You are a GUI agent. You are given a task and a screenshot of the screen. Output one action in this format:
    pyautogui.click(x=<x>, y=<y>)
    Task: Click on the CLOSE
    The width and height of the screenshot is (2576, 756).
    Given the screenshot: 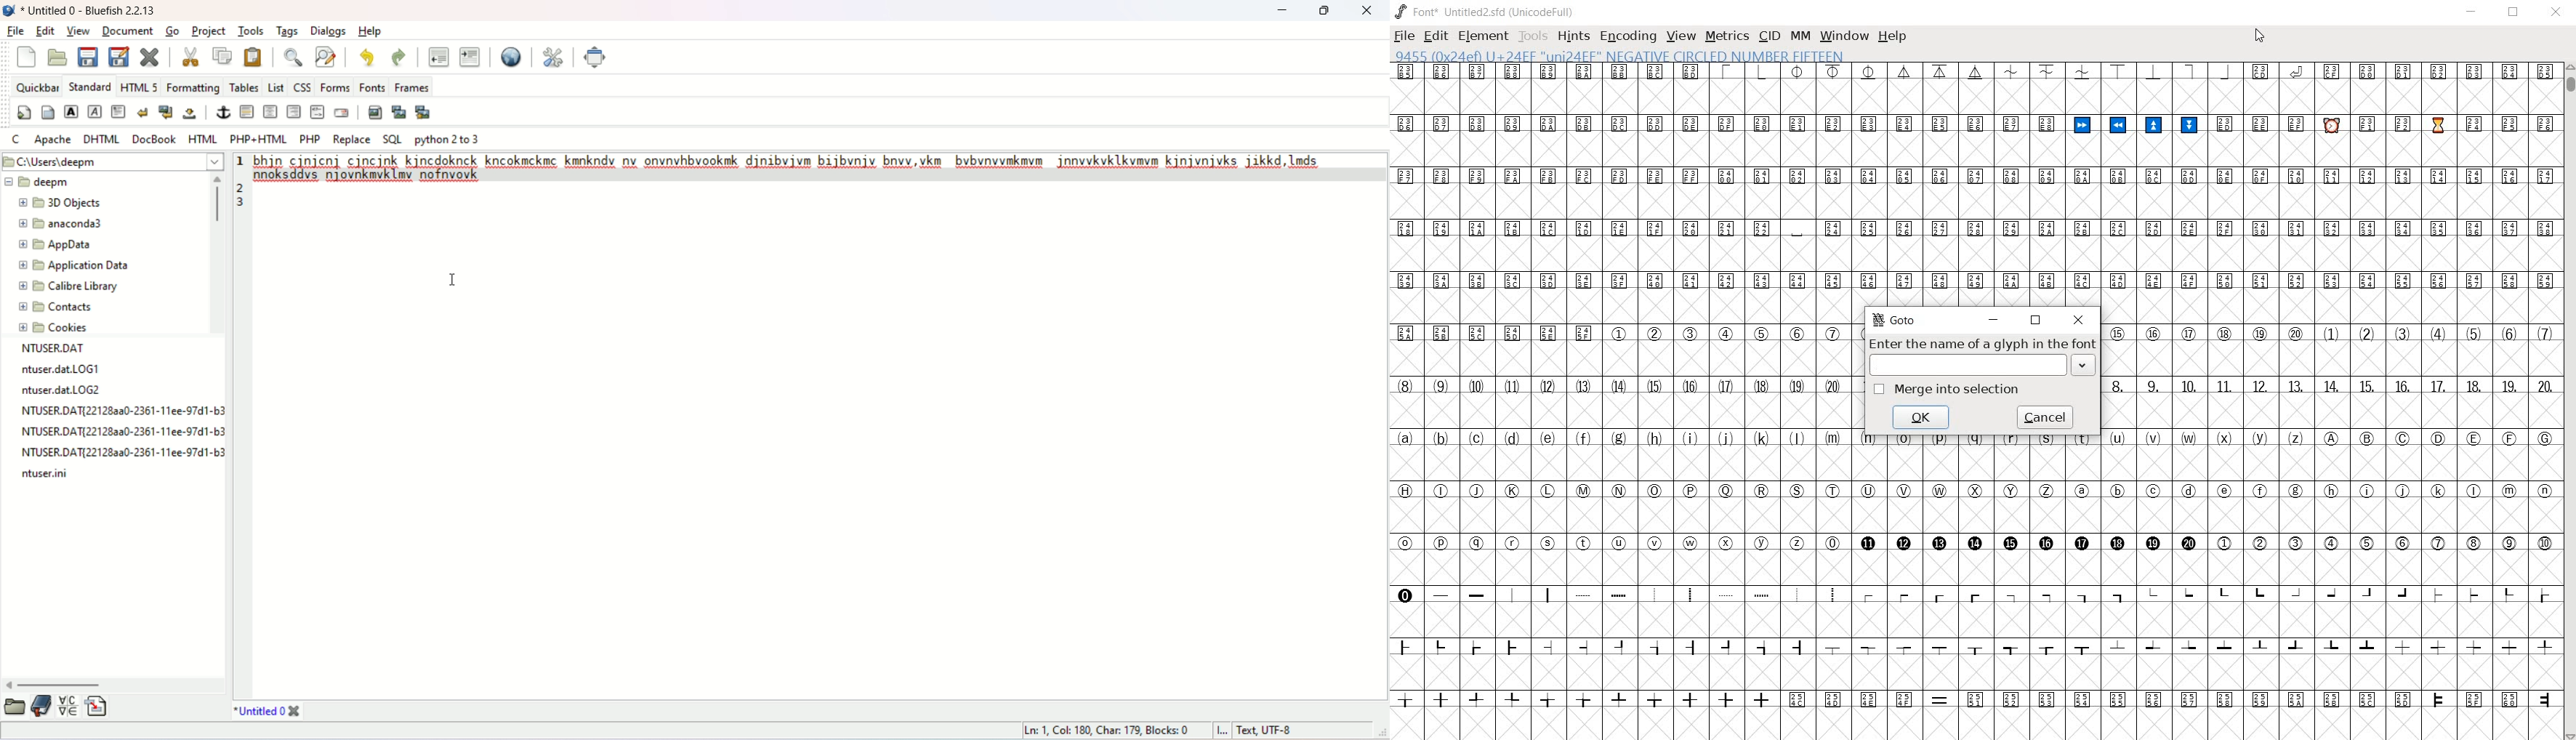 What is the action you would take?
    pyautogui.click(x=2558, y=12)
    